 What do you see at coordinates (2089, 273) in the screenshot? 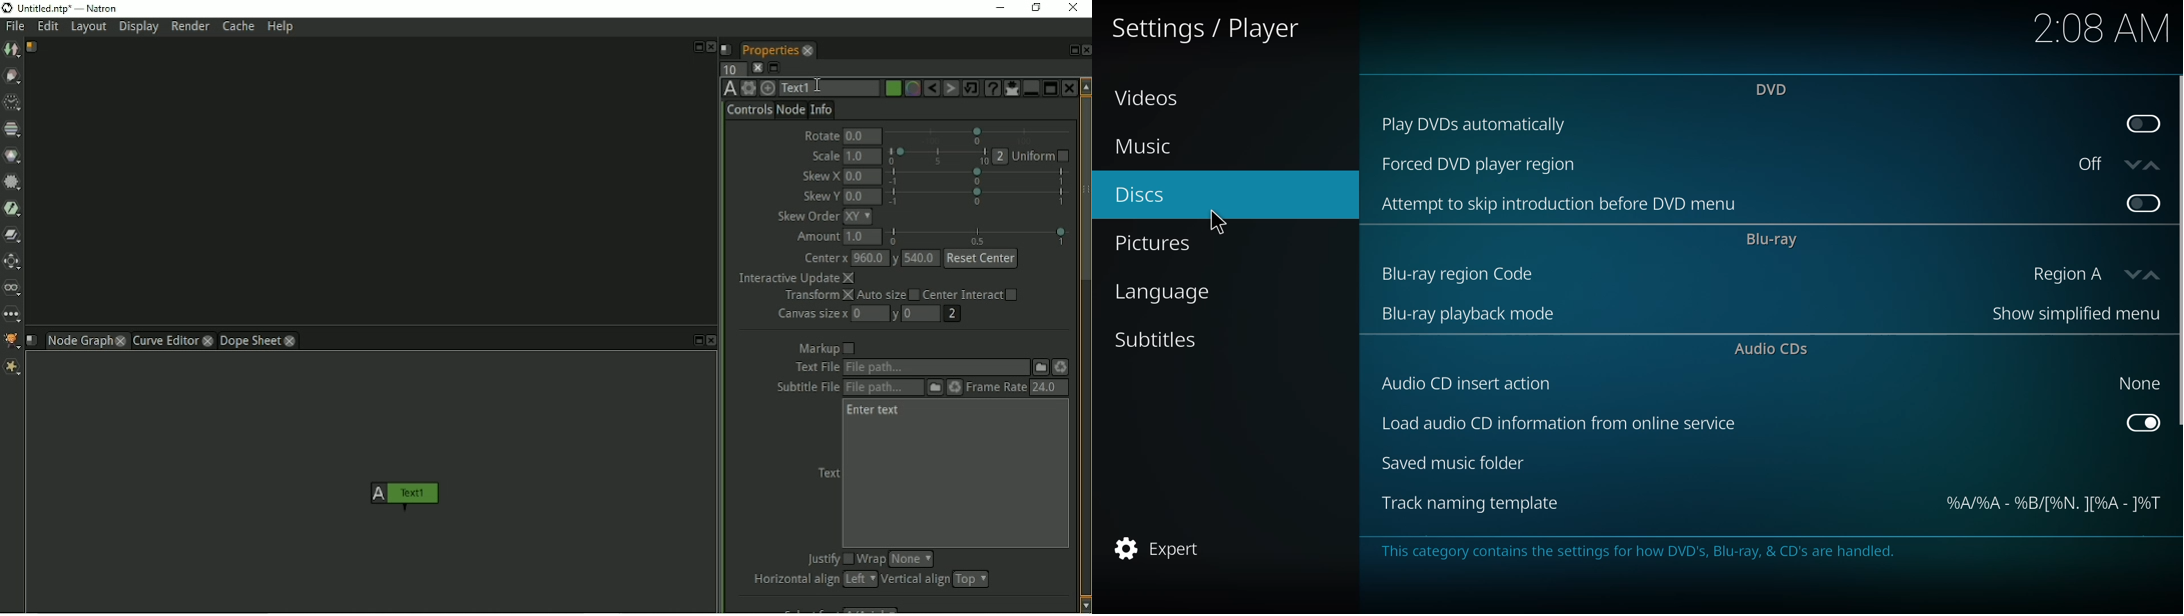
I see `region A` at bounding box center [2089, 273].